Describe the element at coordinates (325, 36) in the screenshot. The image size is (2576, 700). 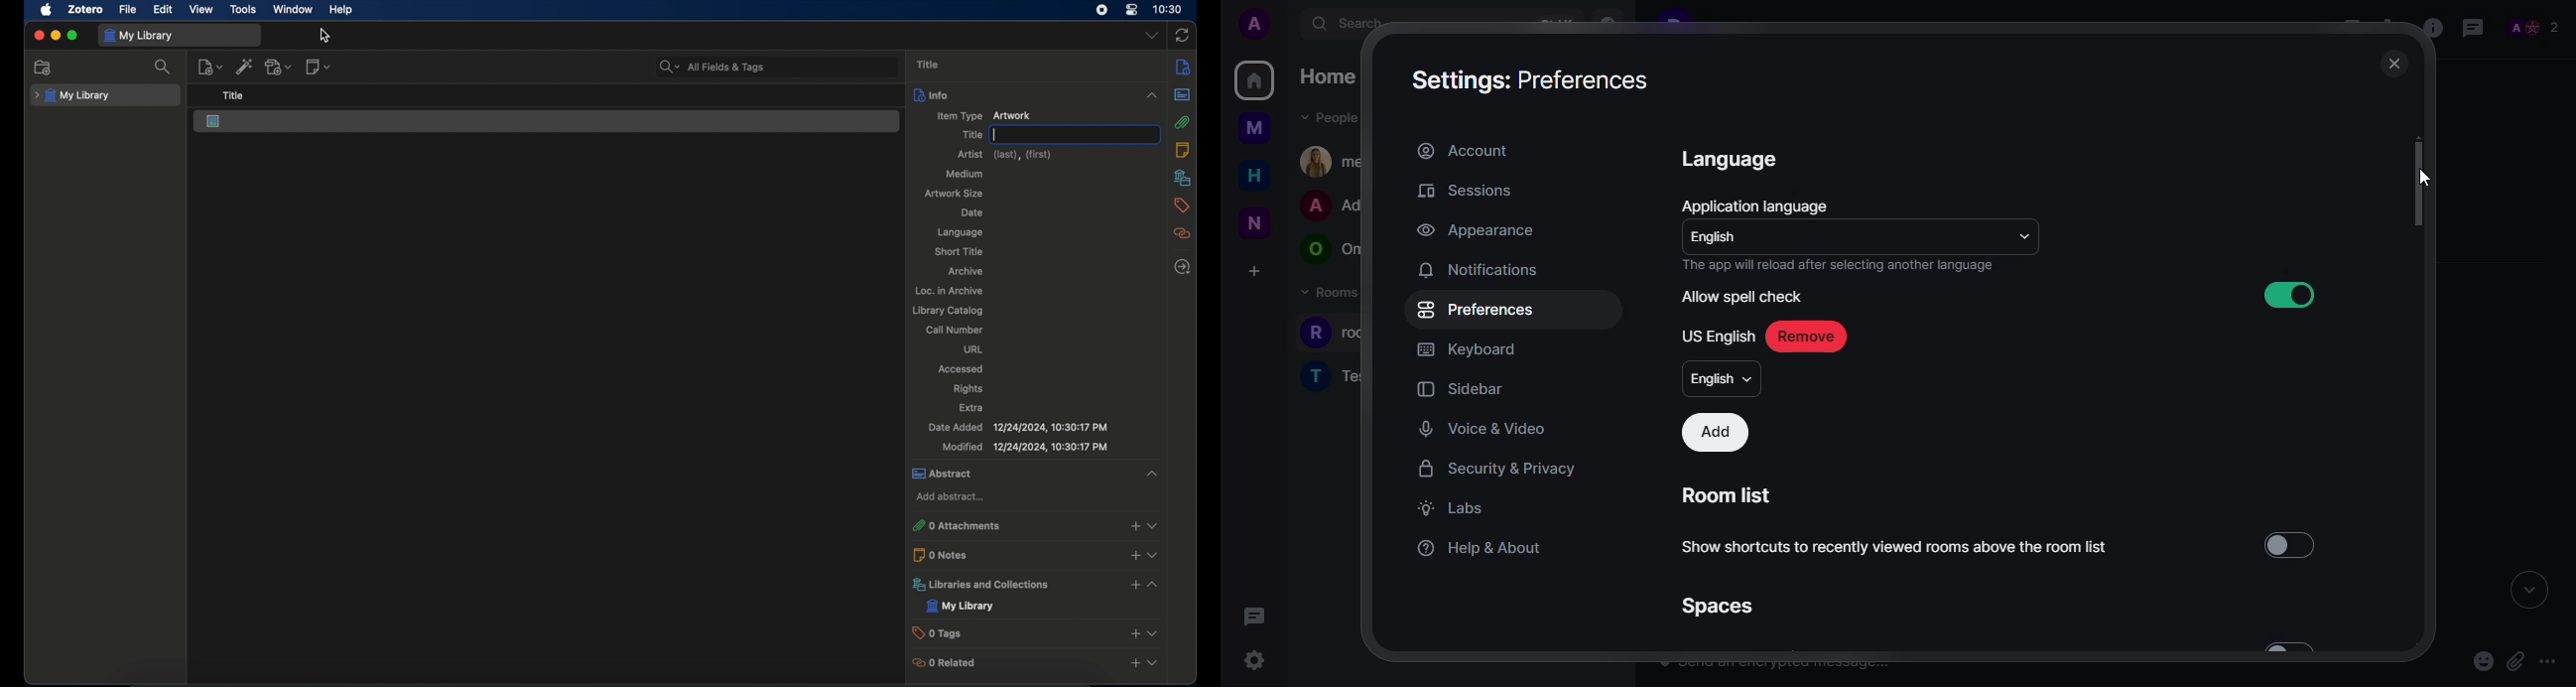
I see `cursor` at that location.